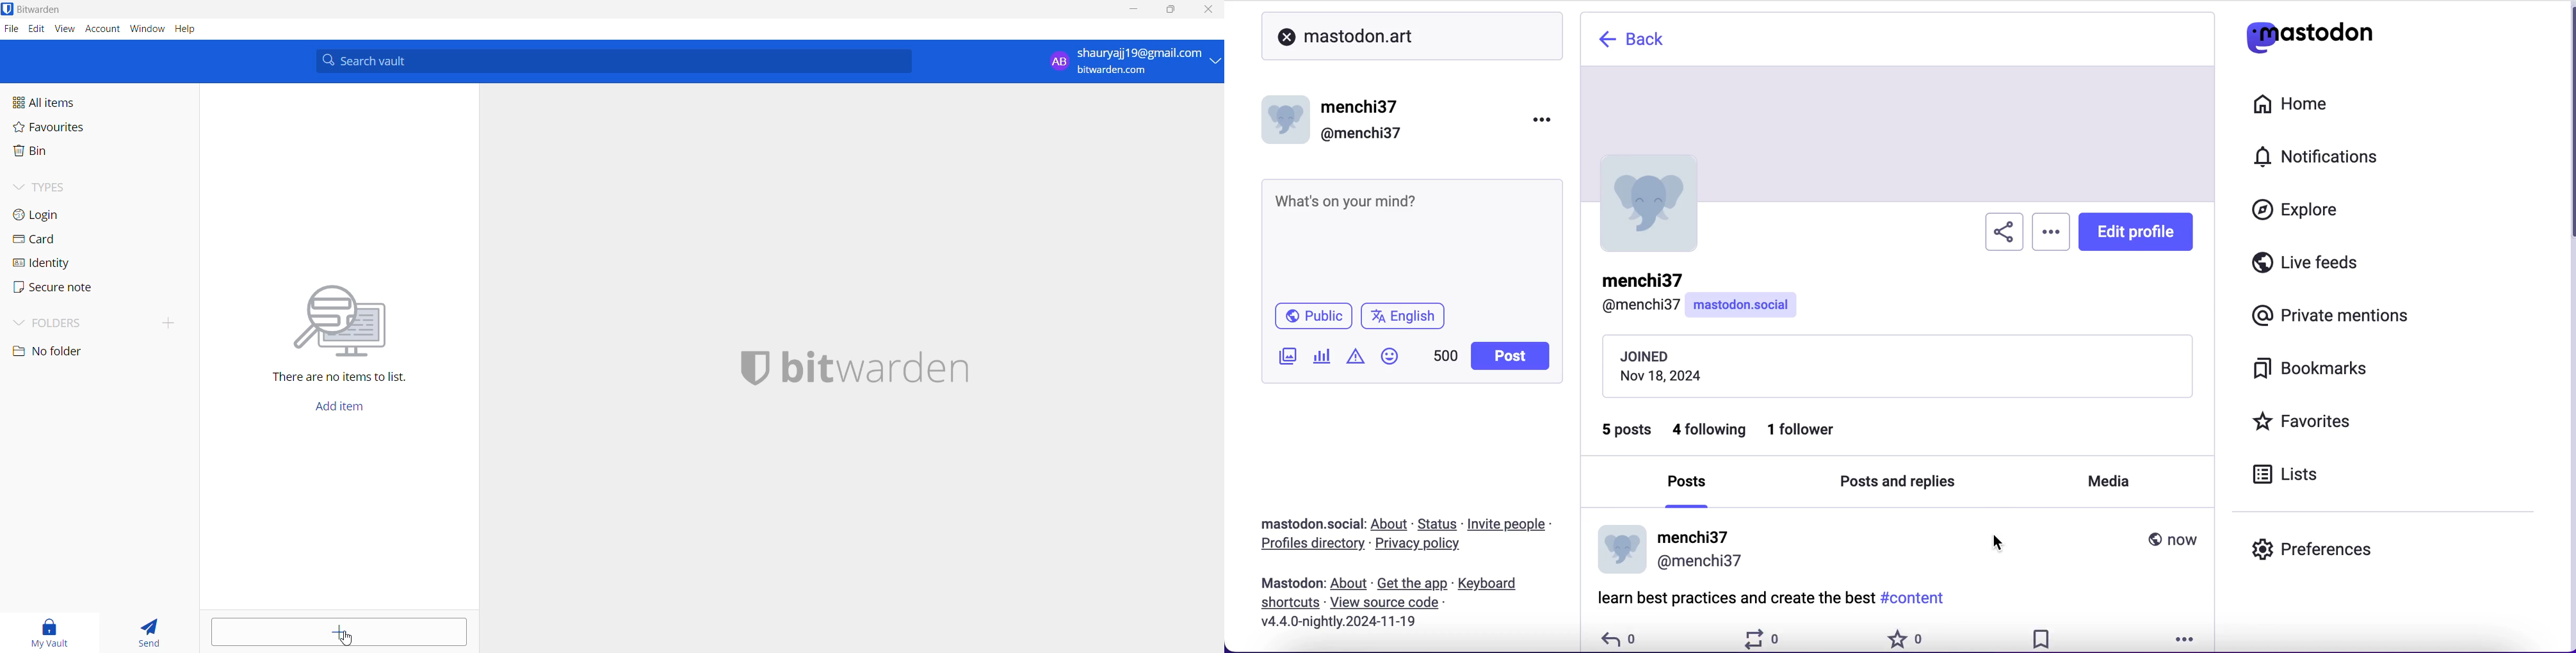  What do you see at coordinates (1919, 597) in the screenshot?
I see `#content` at bounding box center [1919, 597].